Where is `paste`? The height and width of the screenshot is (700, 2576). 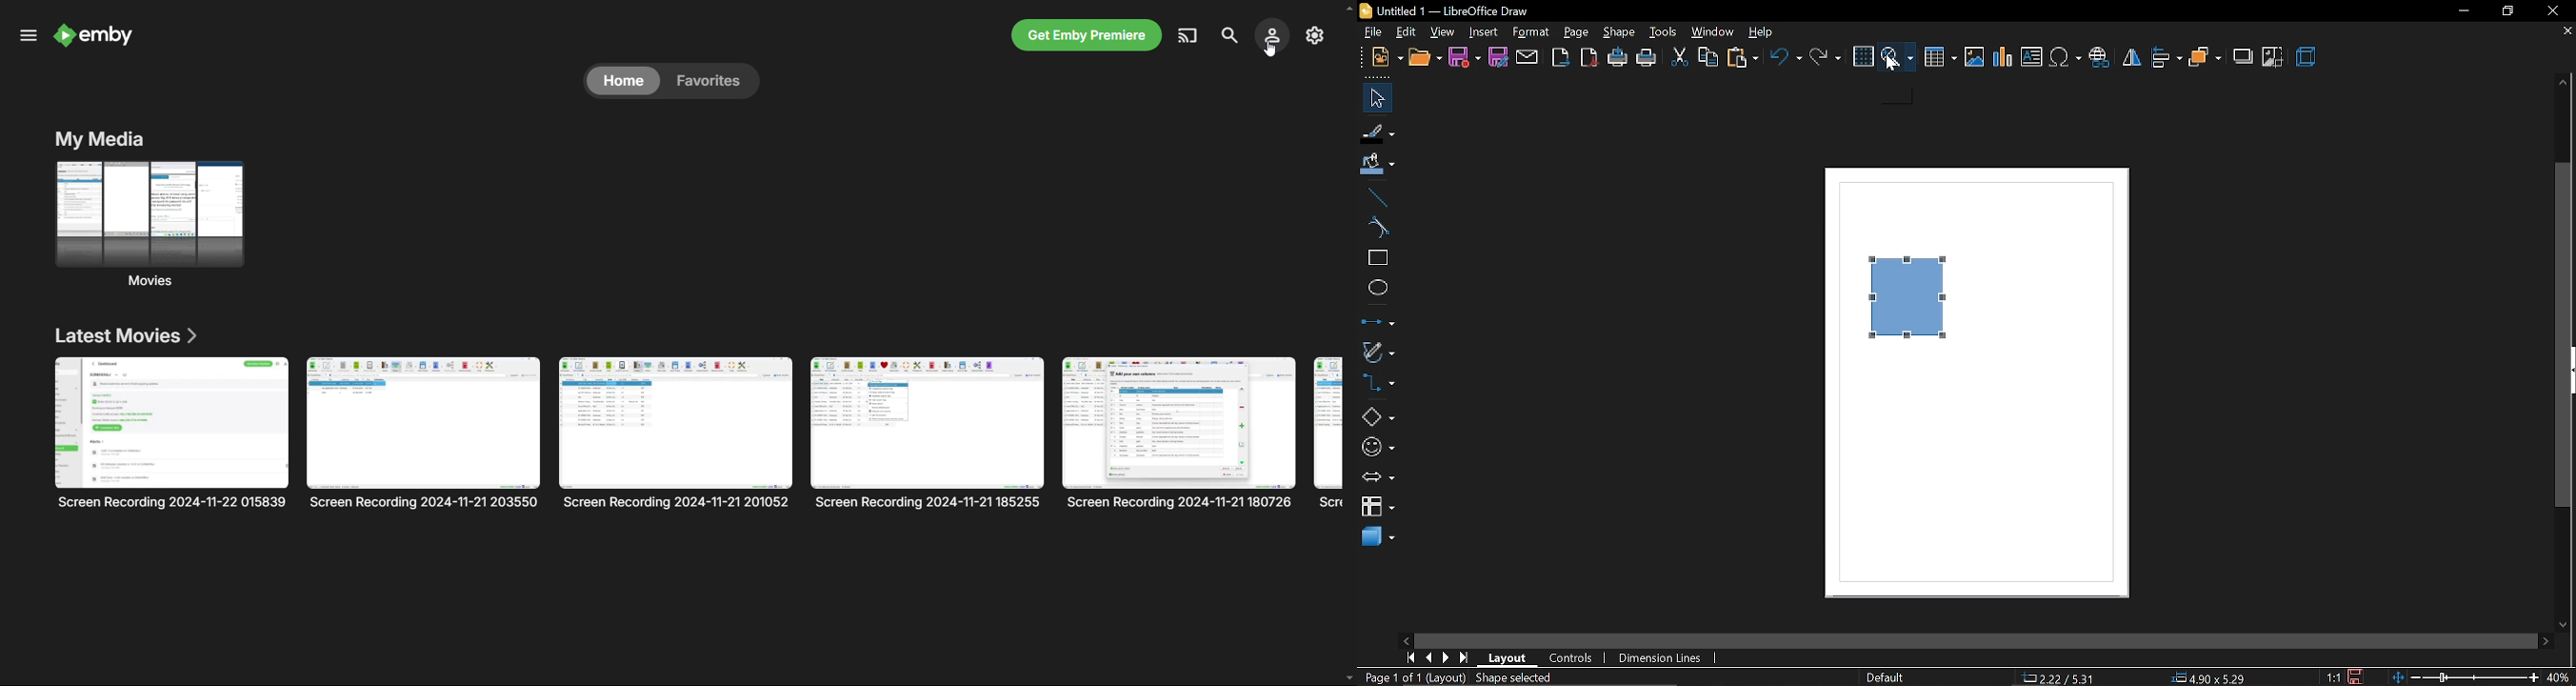 paste is located at coordinates (1743, 58).